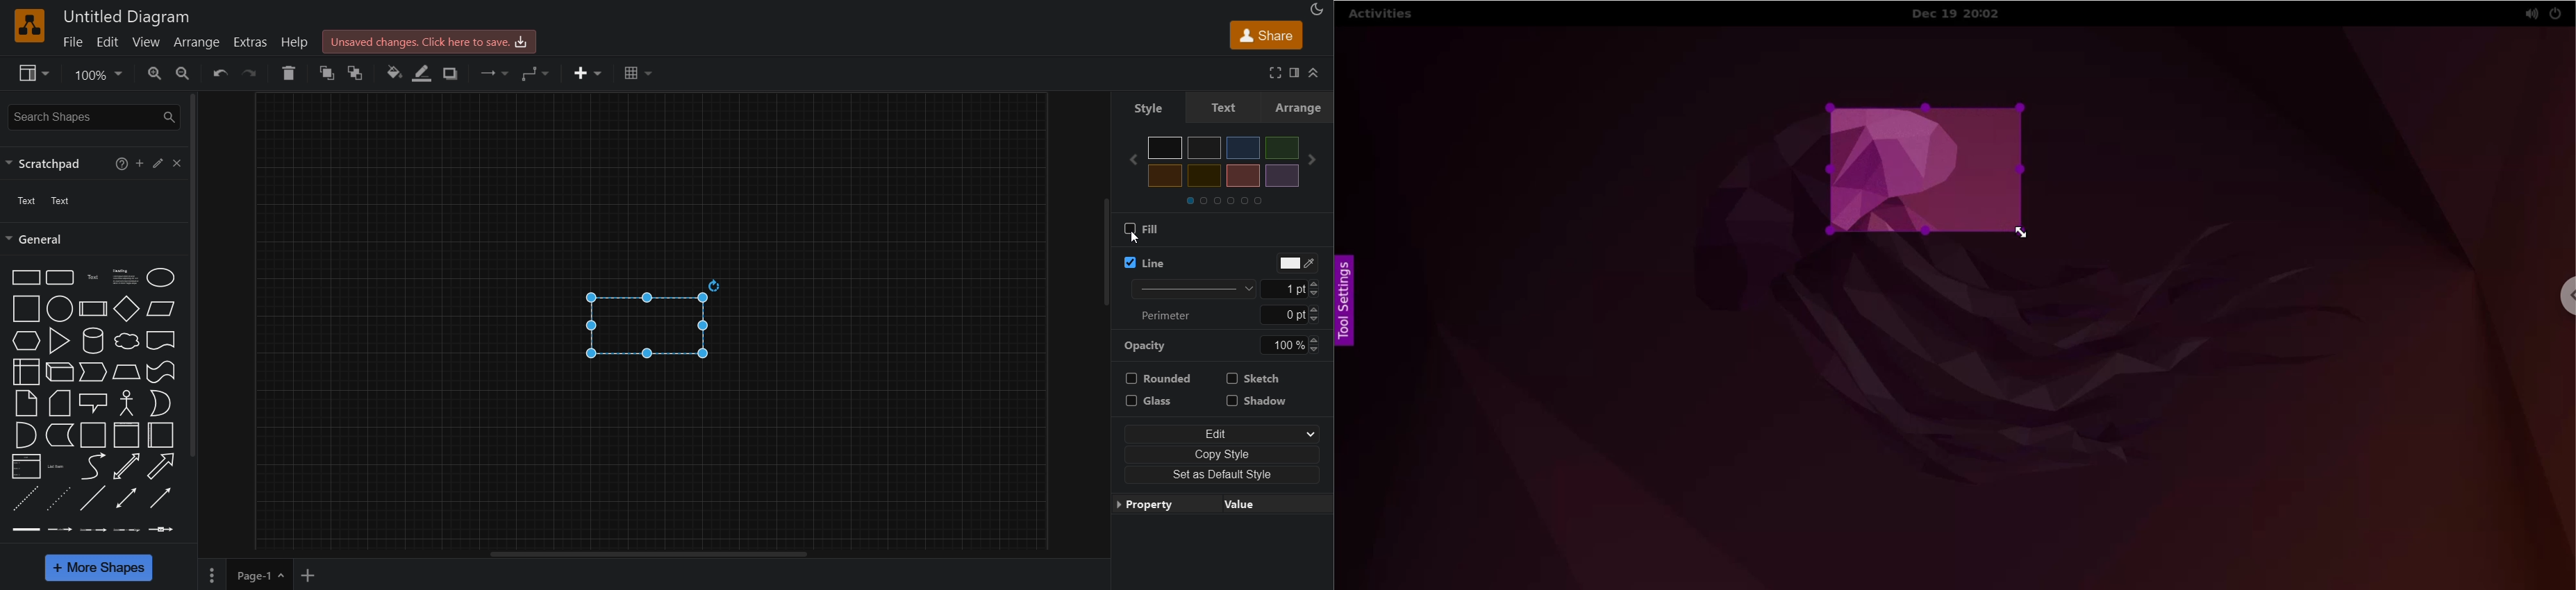  What do you see at coordinates (254, 72) in the screenshot?
I see `redo` at bounding box center [254, 72].